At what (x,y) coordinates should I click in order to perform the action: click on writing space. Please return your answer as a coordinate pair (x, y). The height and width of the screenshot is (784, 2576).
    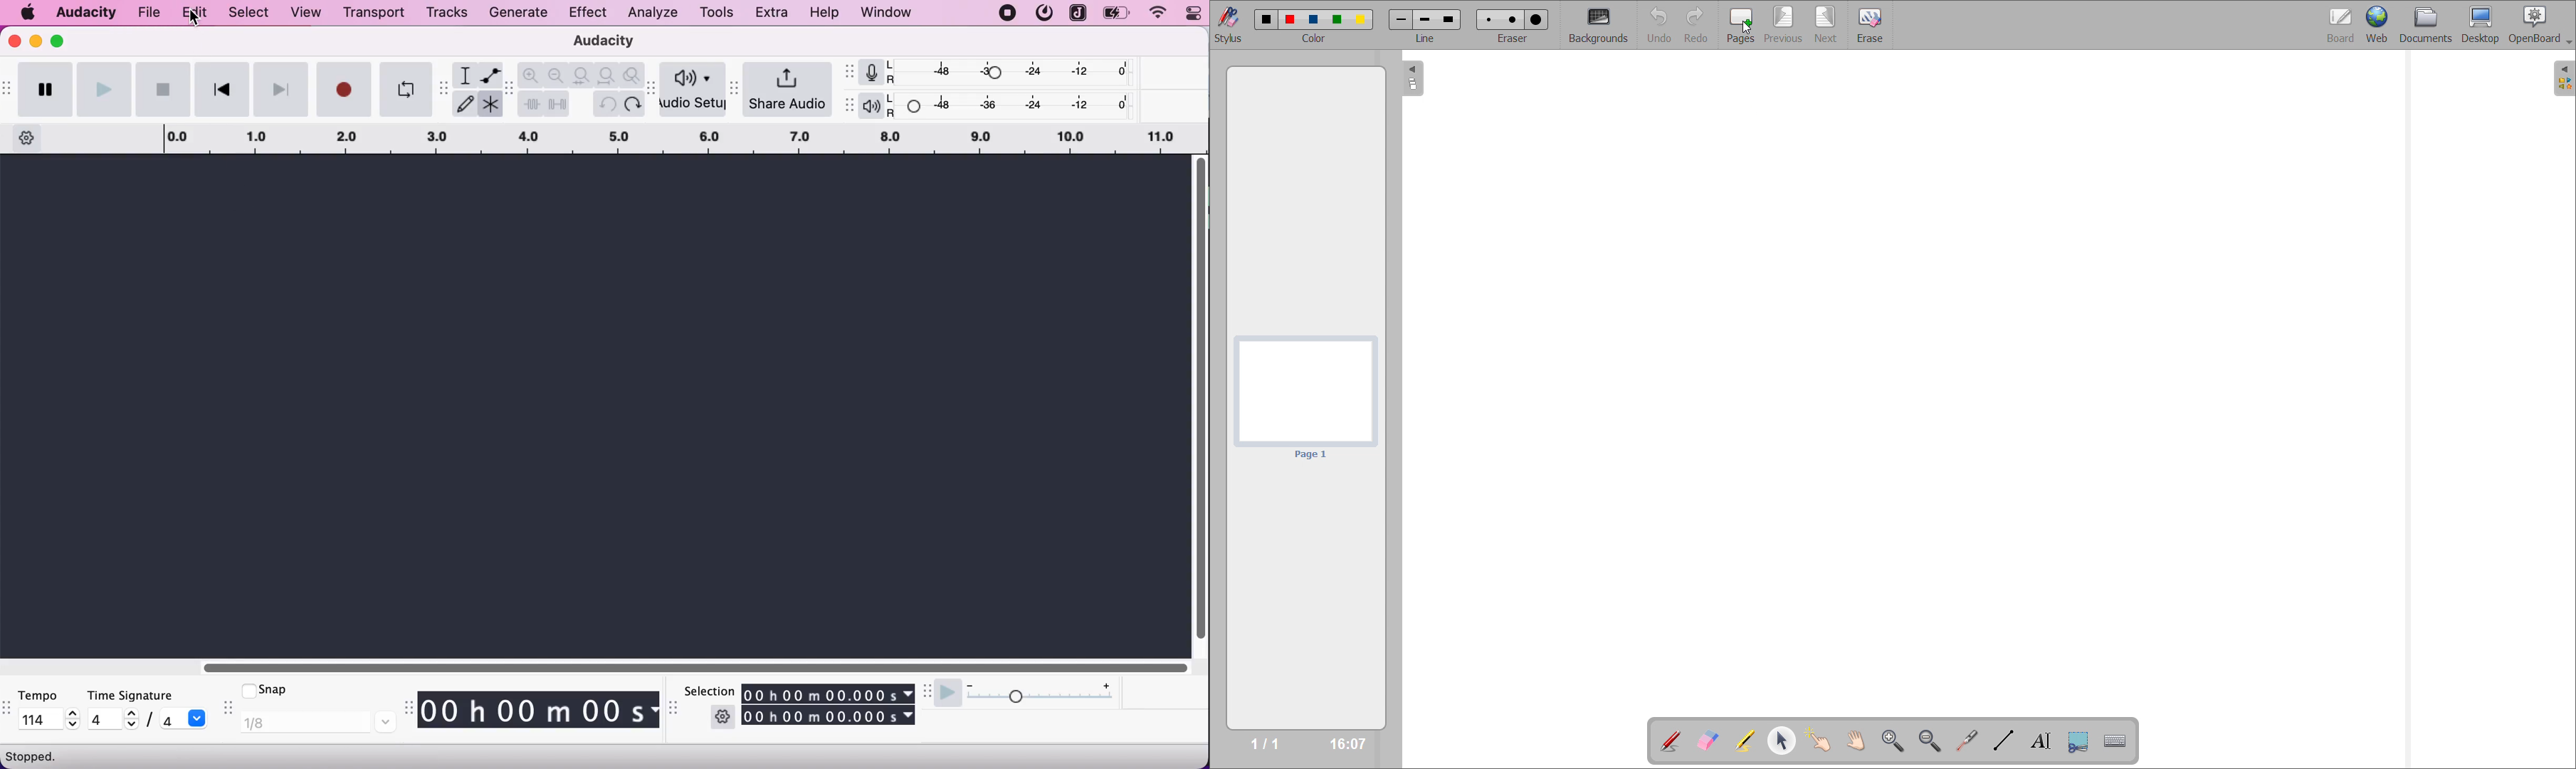
    Looking at the image, I should click on (1923, 385).